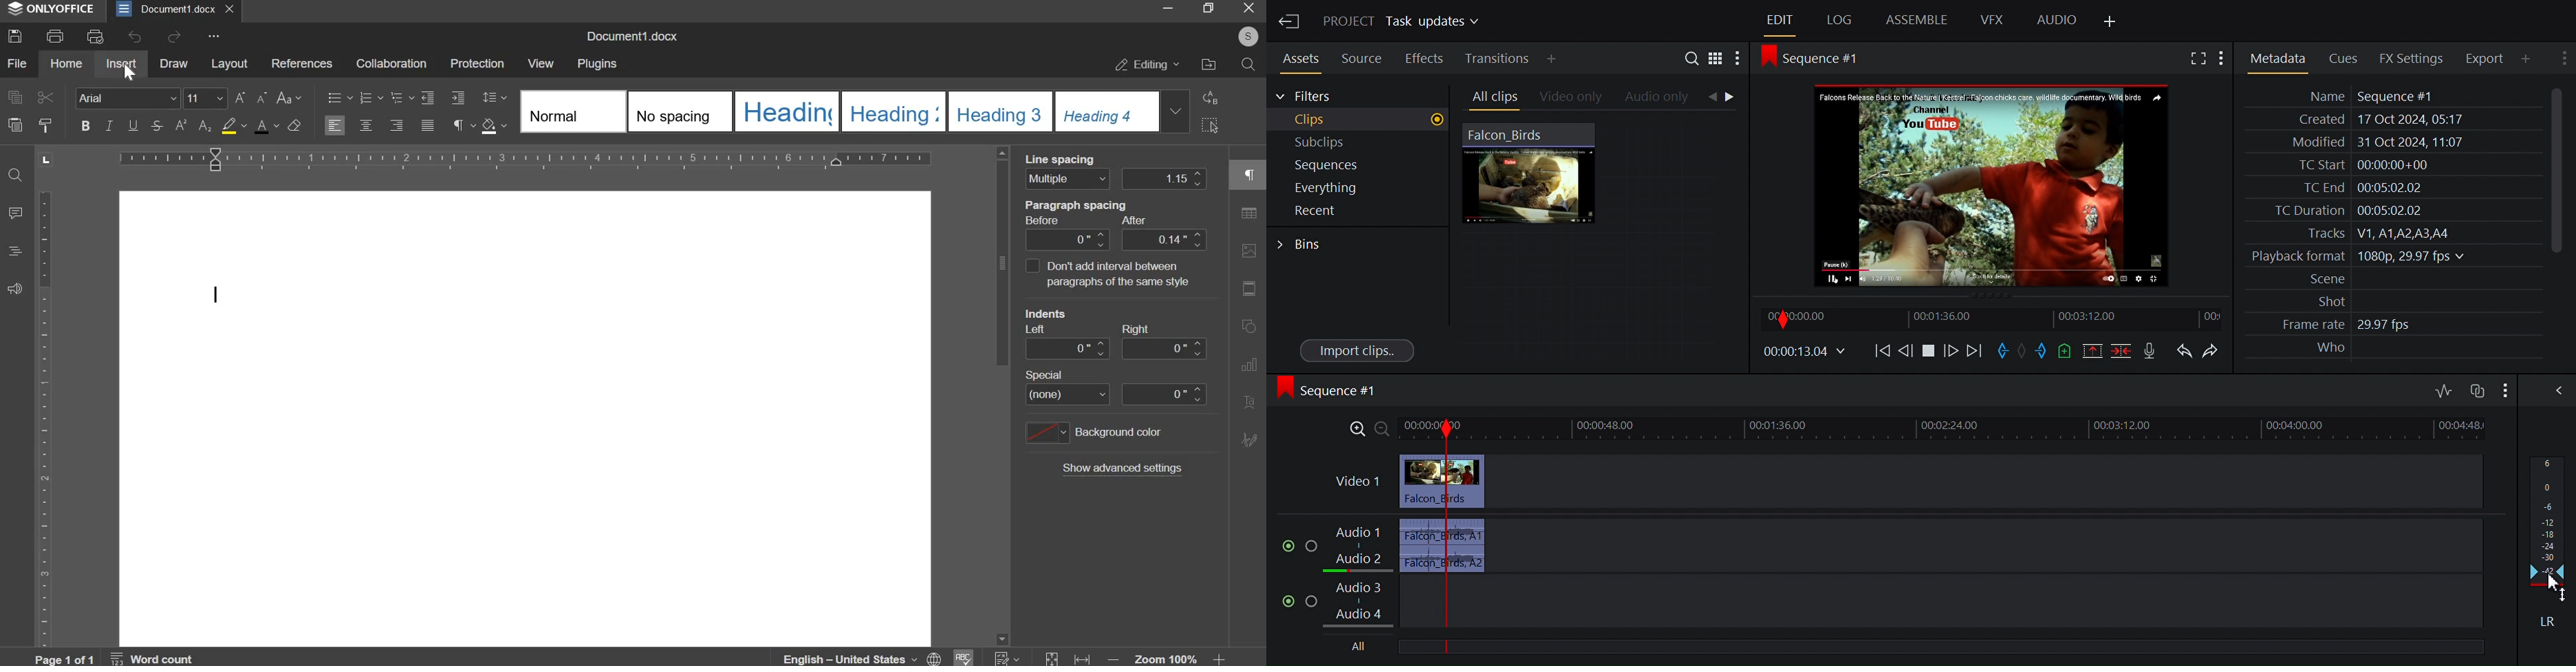 This screenshot has width=2576, height=672. I want to click on plugins, so click(598, 64).